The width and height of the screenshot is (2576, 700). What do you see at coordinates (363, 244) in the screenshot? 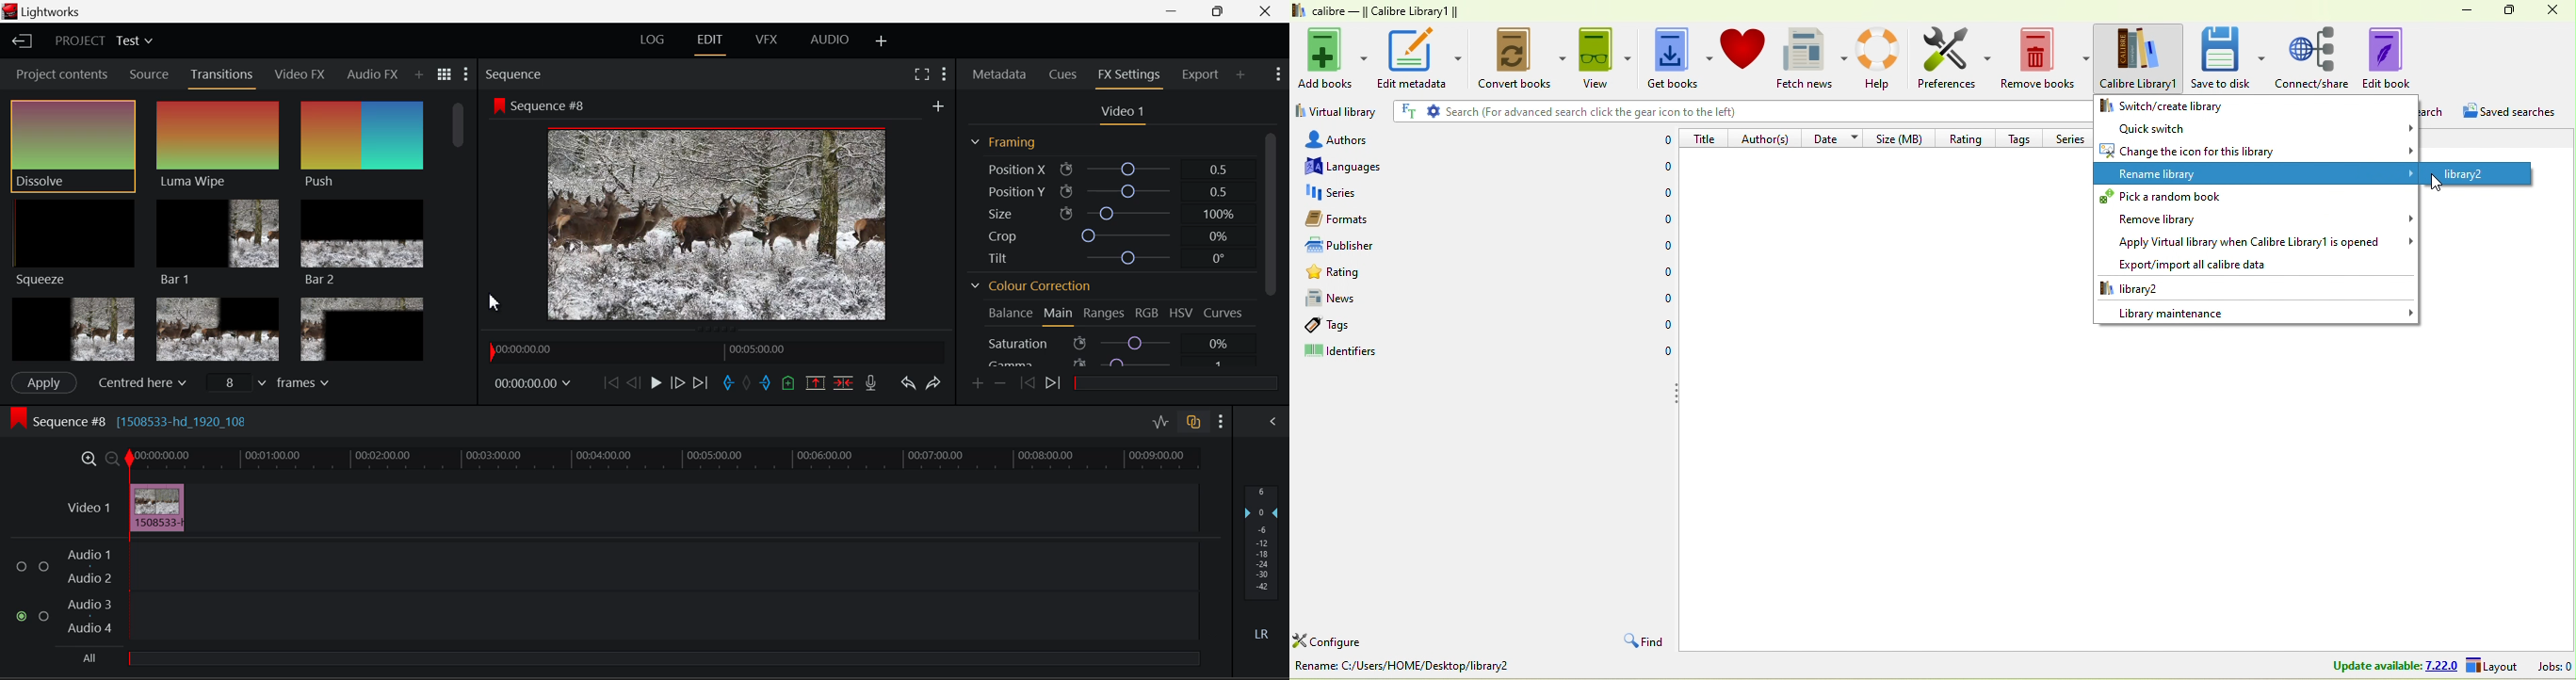
I see `Bar 2` at bounding box center [363, 244].